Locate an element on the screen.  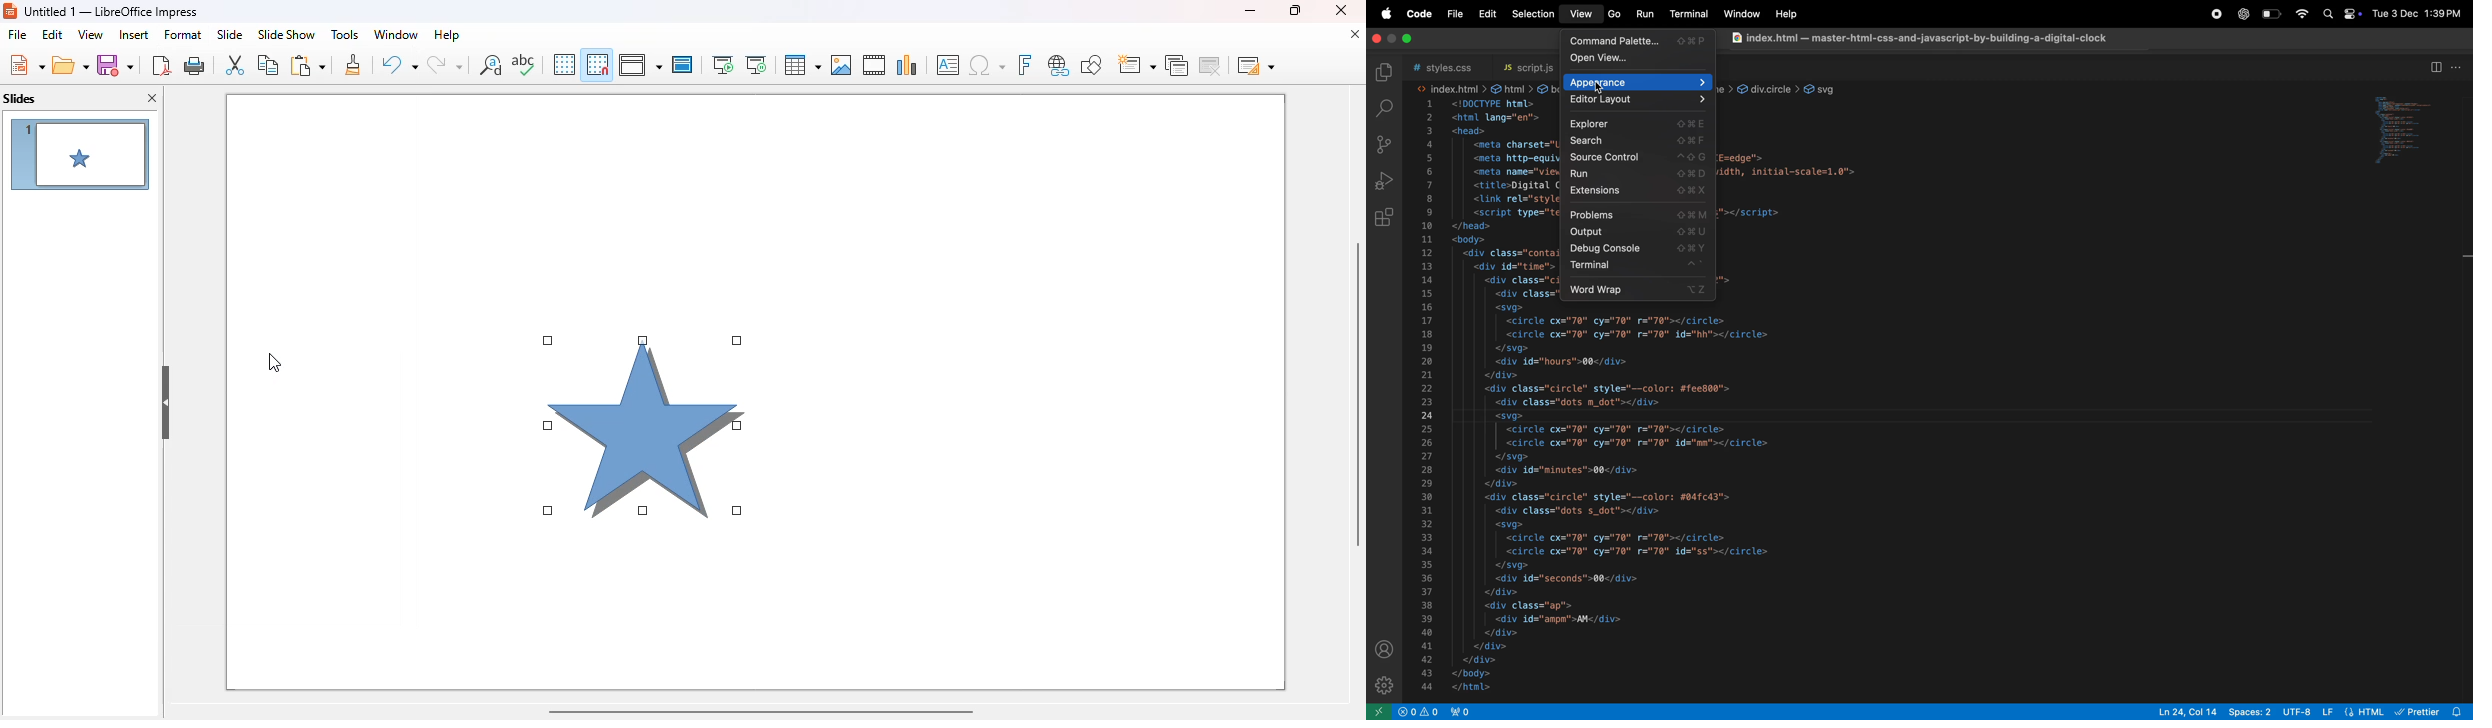
insert is located at coordinates (134, 35).